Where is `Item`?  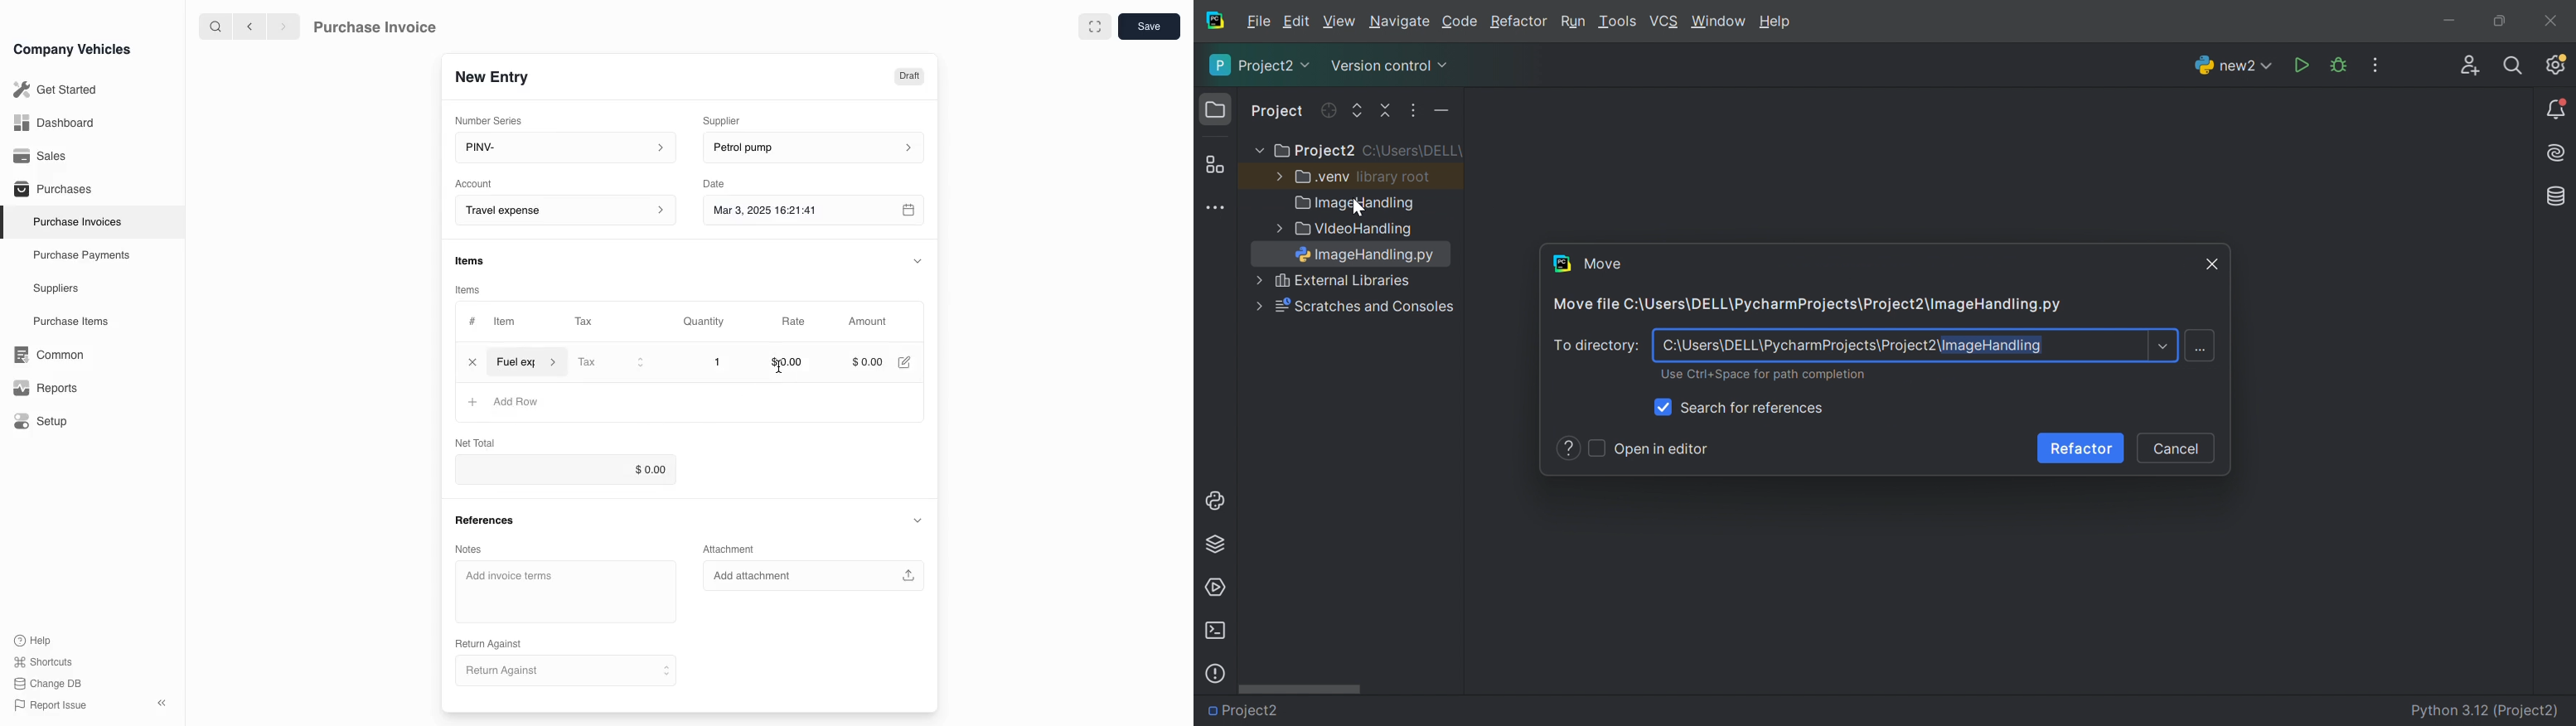
Item is located at coordinates (503, 323).